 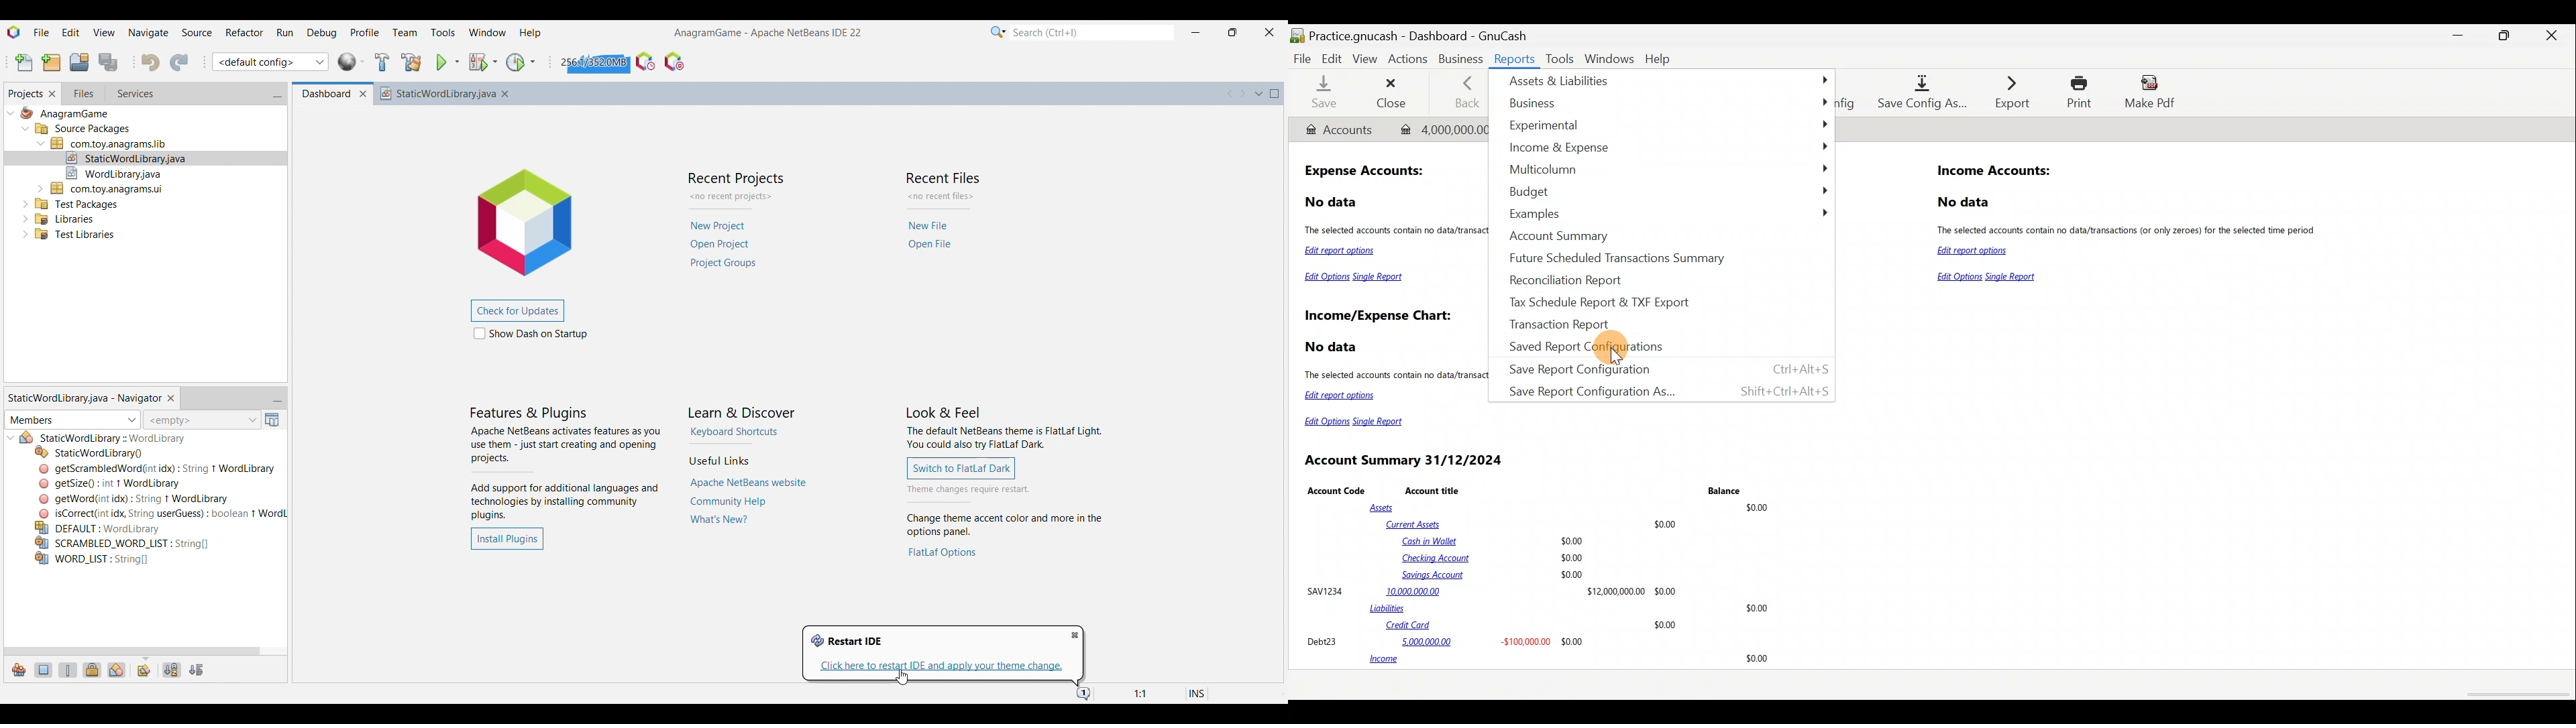 I want to click on Credit Card $0.00, so click(x=1532, y=625).